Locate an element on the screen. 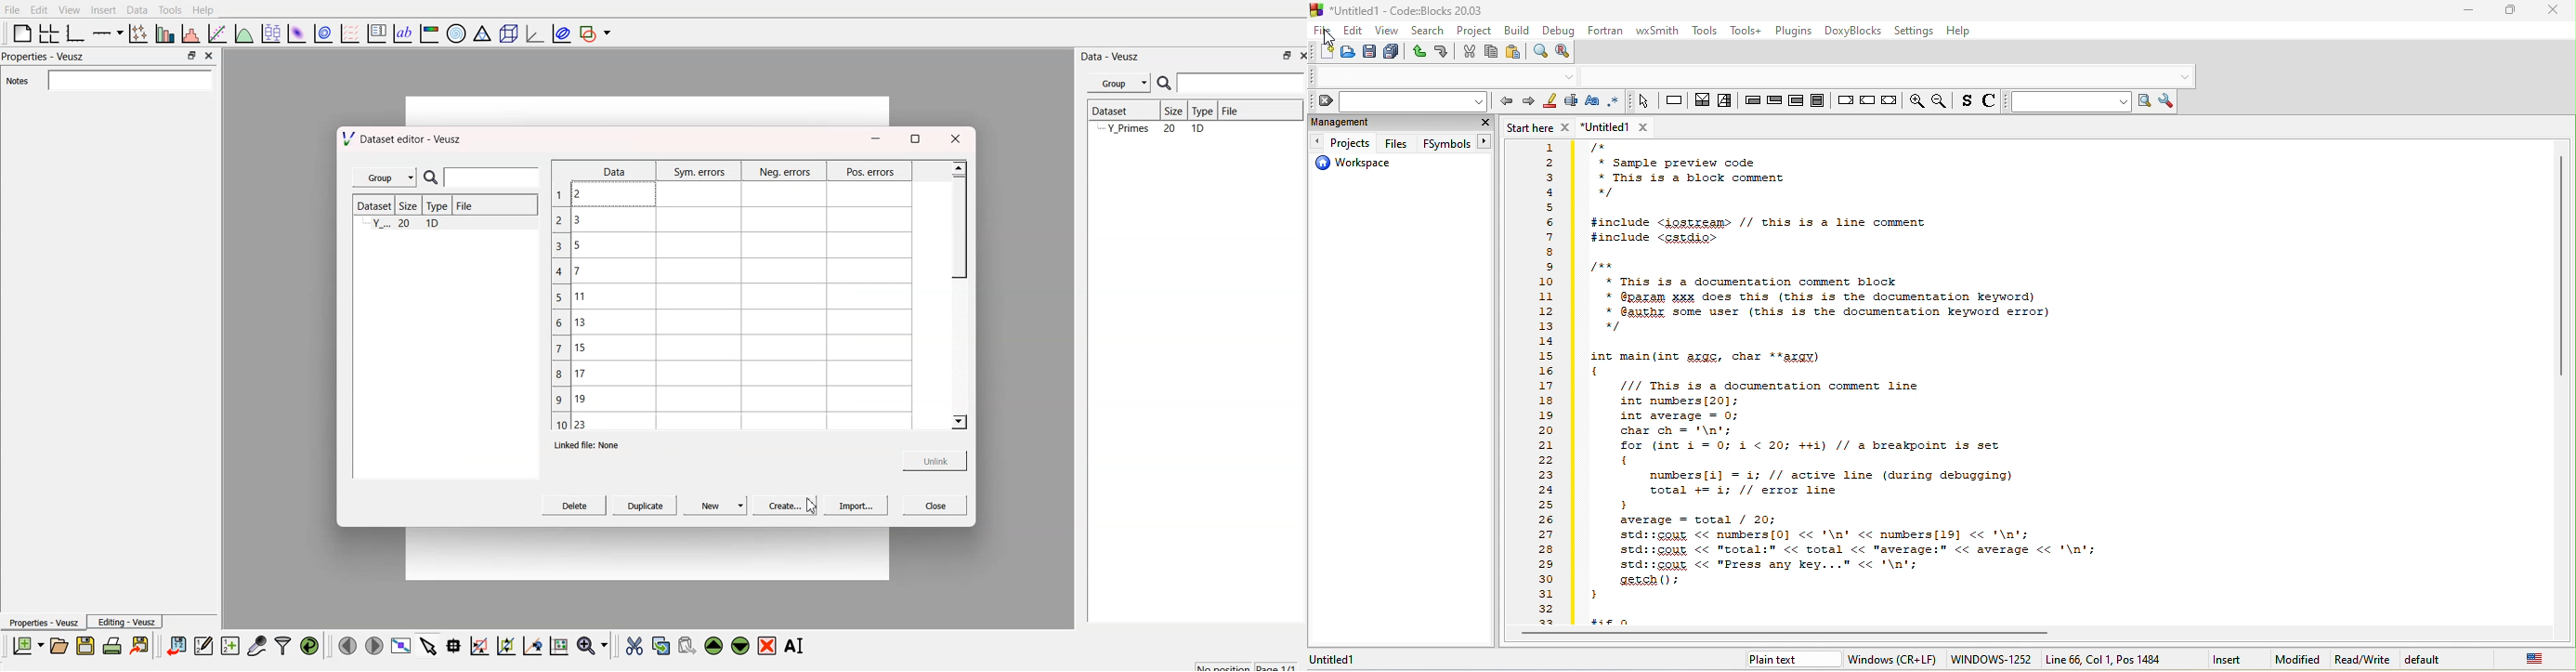 This screenshot has width=2576, height=672. files is located at coordinates (1397, 142).